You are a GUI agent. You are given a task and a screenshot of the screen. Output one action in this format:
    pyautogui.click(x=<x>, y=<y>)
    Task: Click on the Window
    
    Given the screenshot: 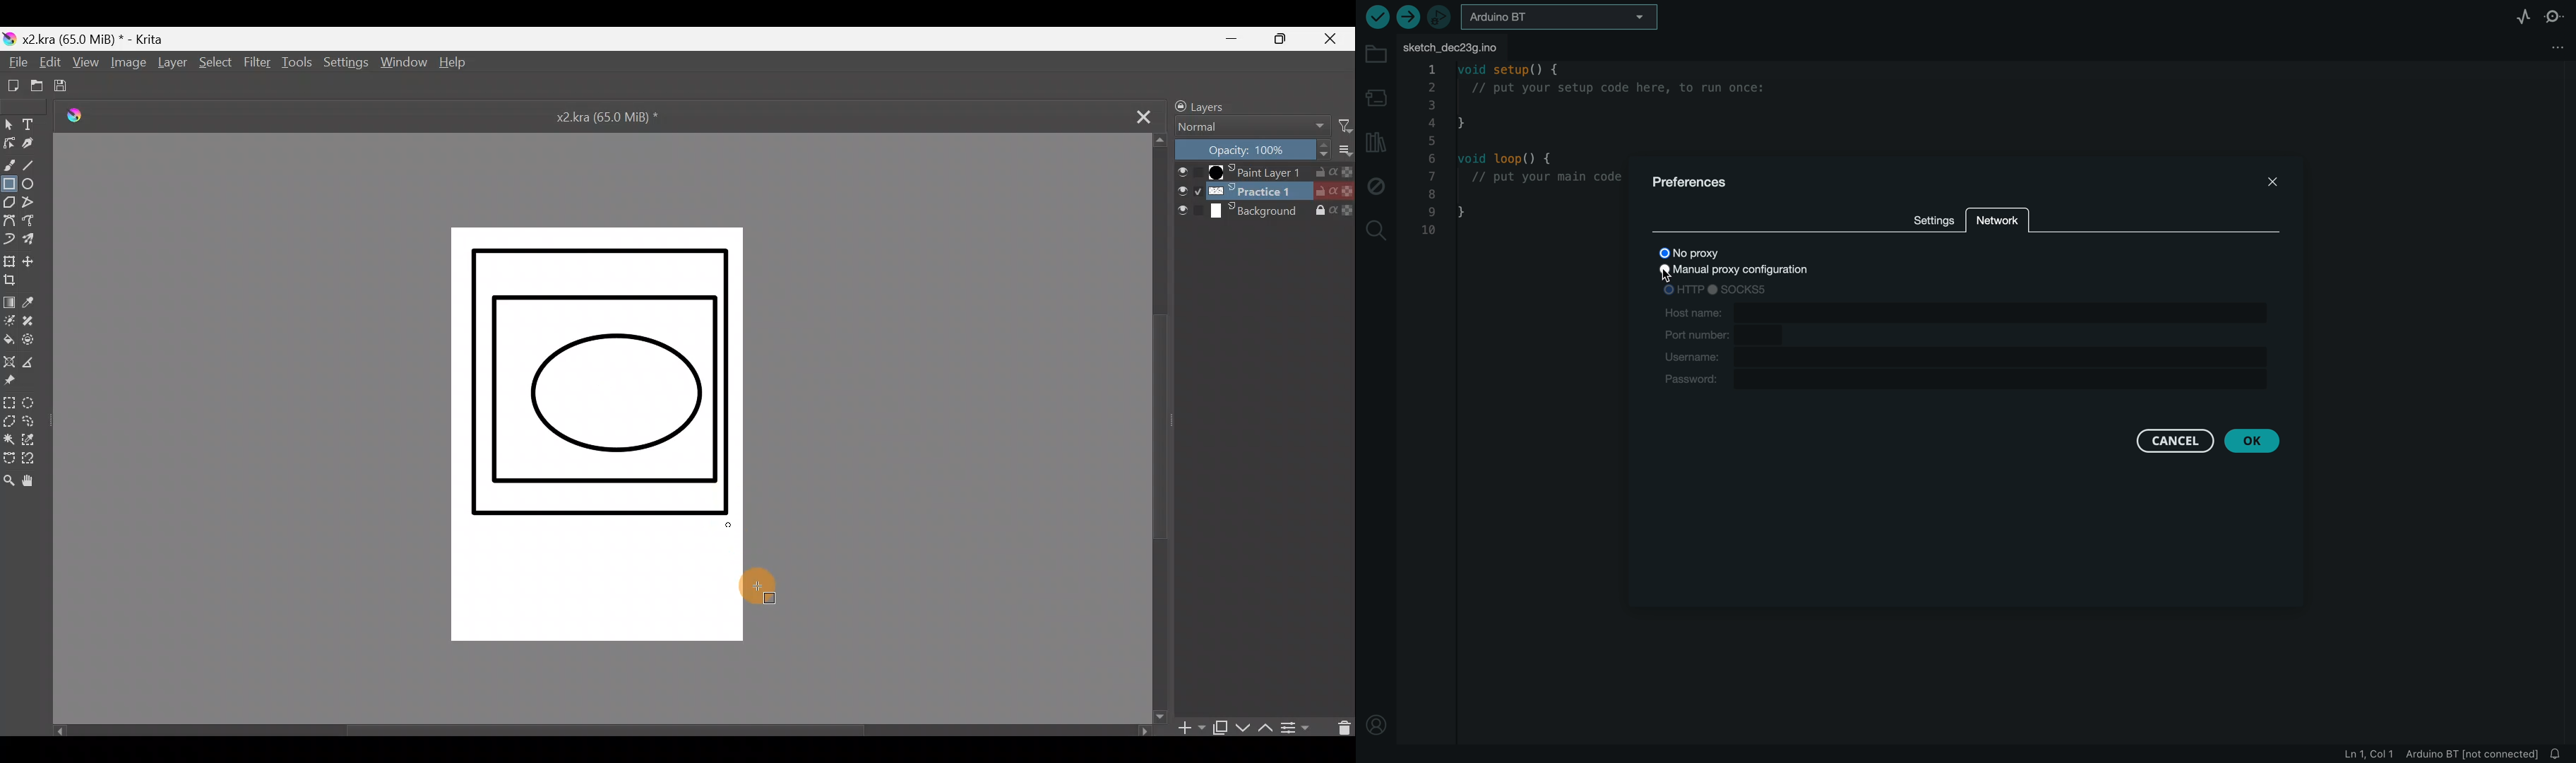 What is the action you would take?
    pyautogui.click(x=402, y=66)
    